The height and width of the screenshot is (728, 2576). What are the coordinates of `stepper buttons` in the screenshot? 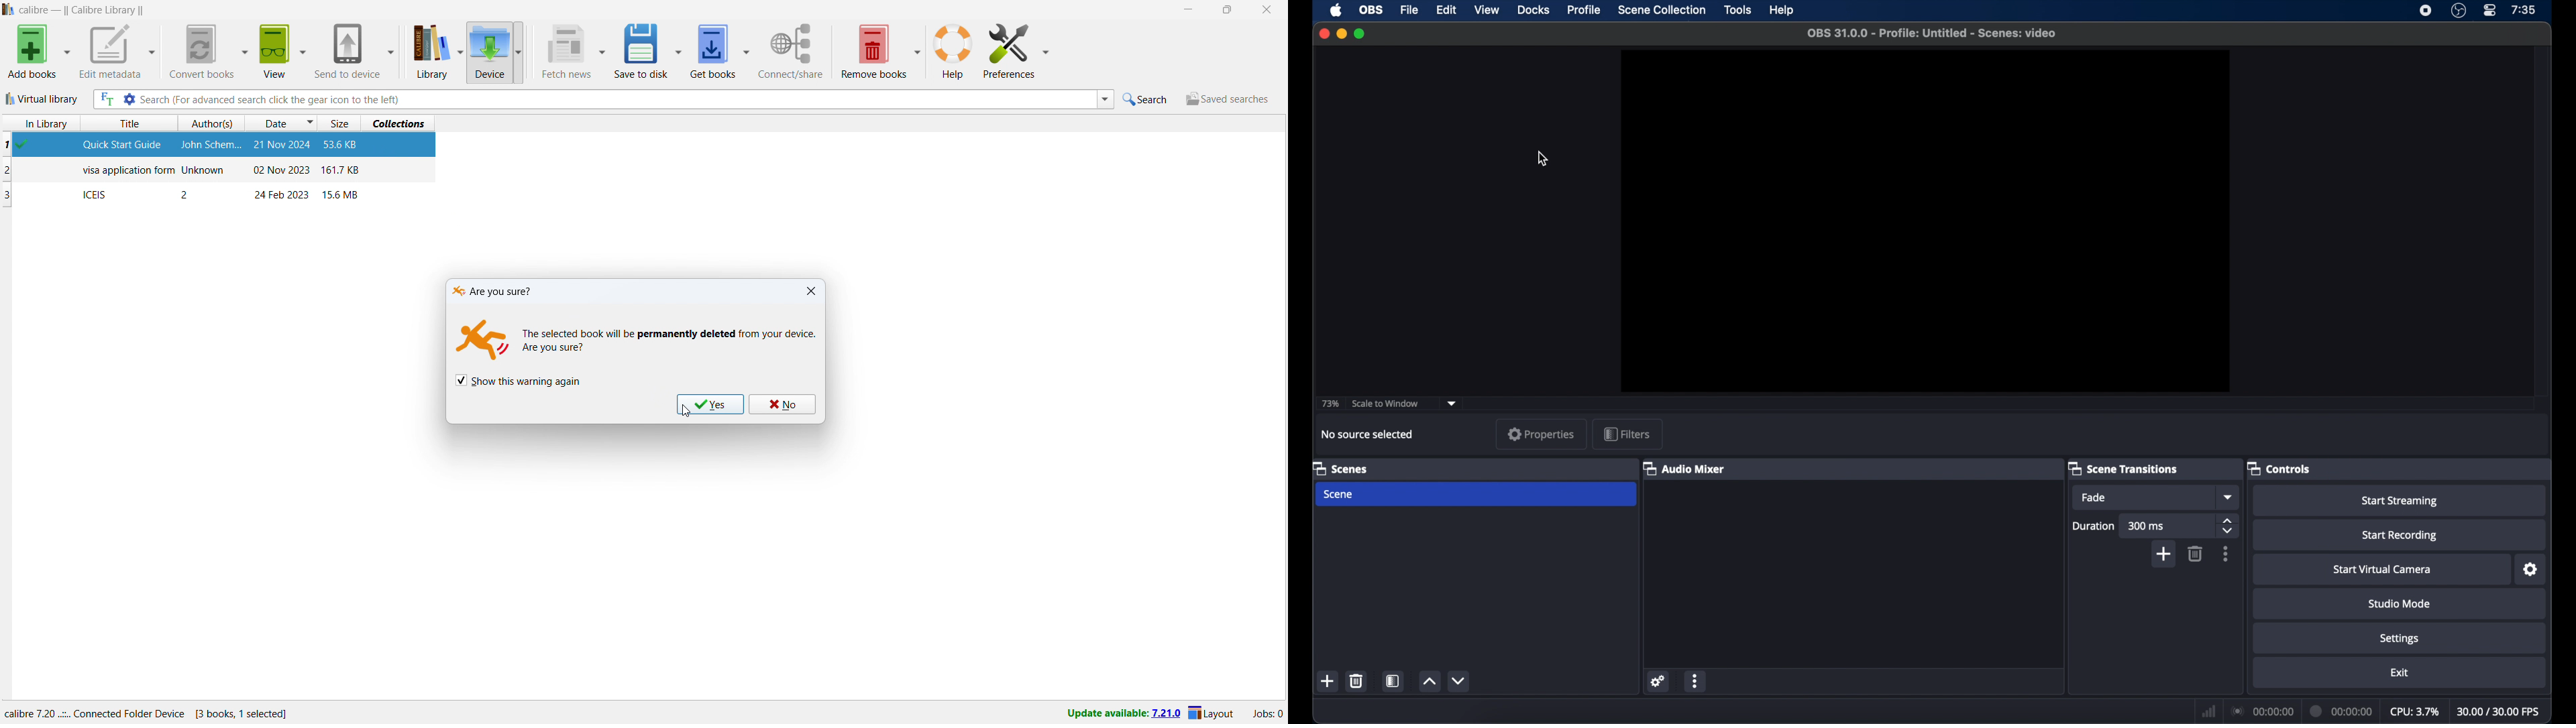 It's located at (2229, 526).